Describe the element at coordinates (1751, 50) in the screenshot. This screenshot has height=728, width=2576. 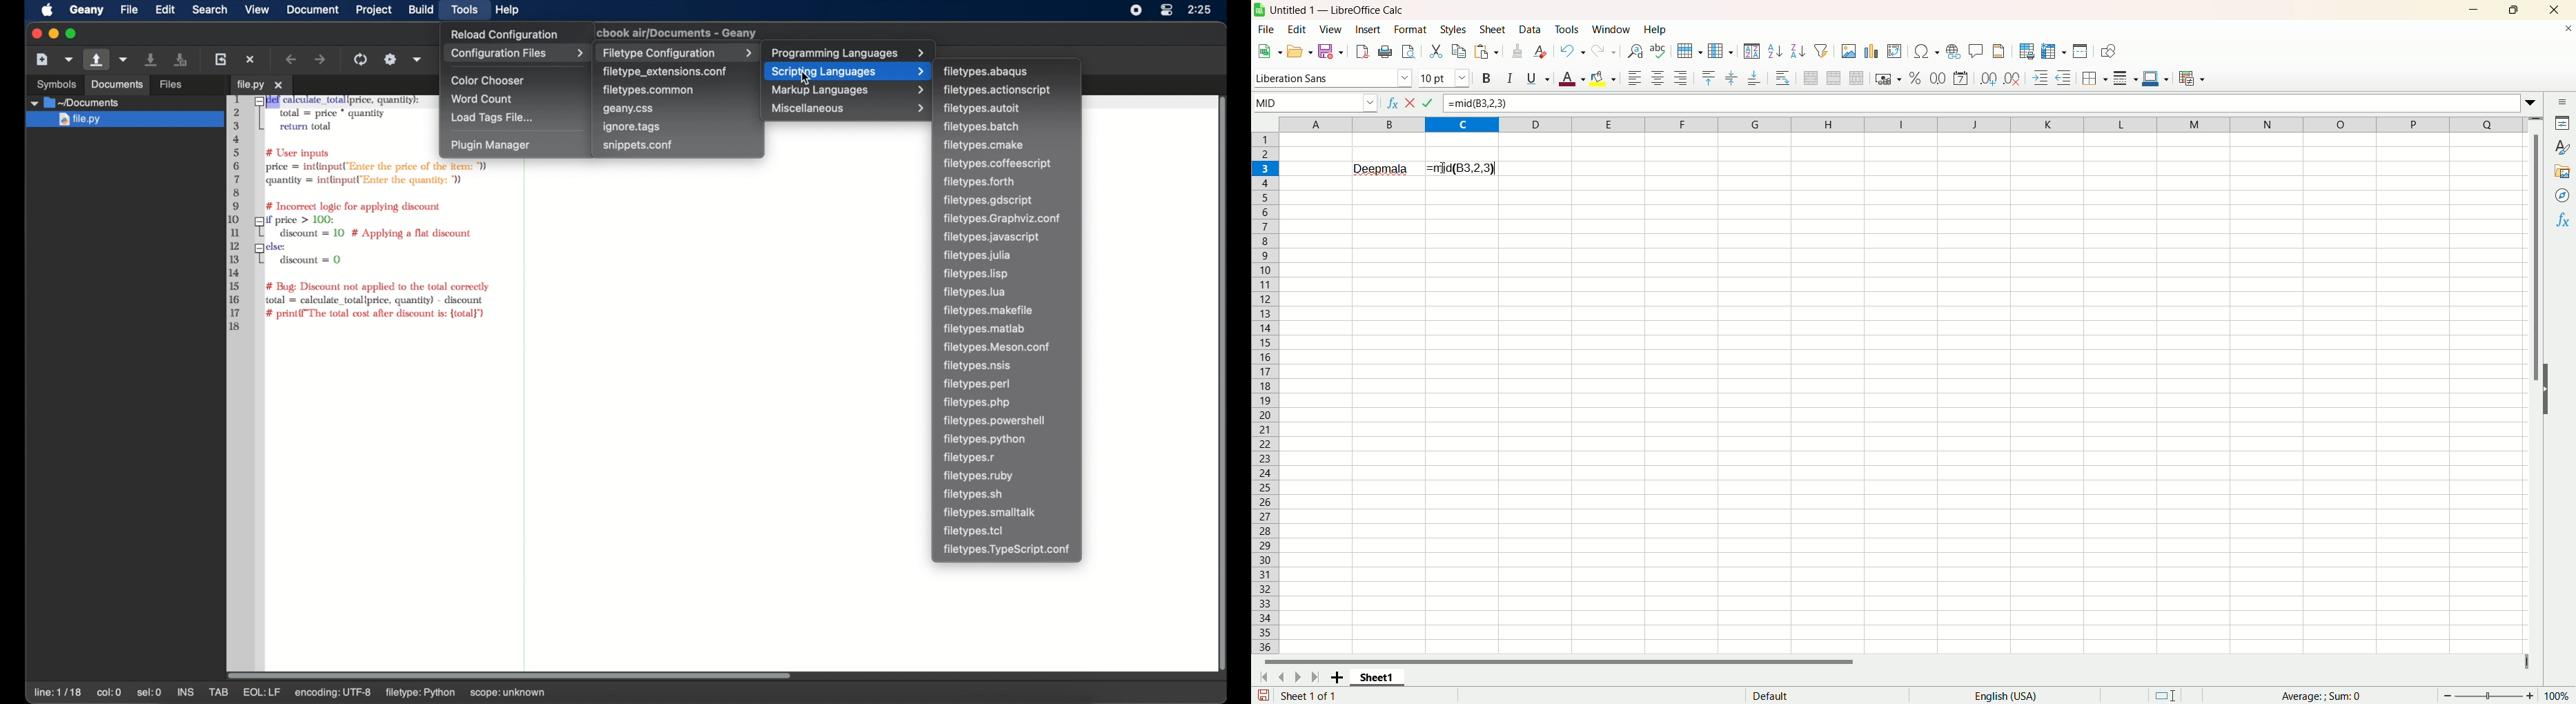
I see `Sort` at that location.